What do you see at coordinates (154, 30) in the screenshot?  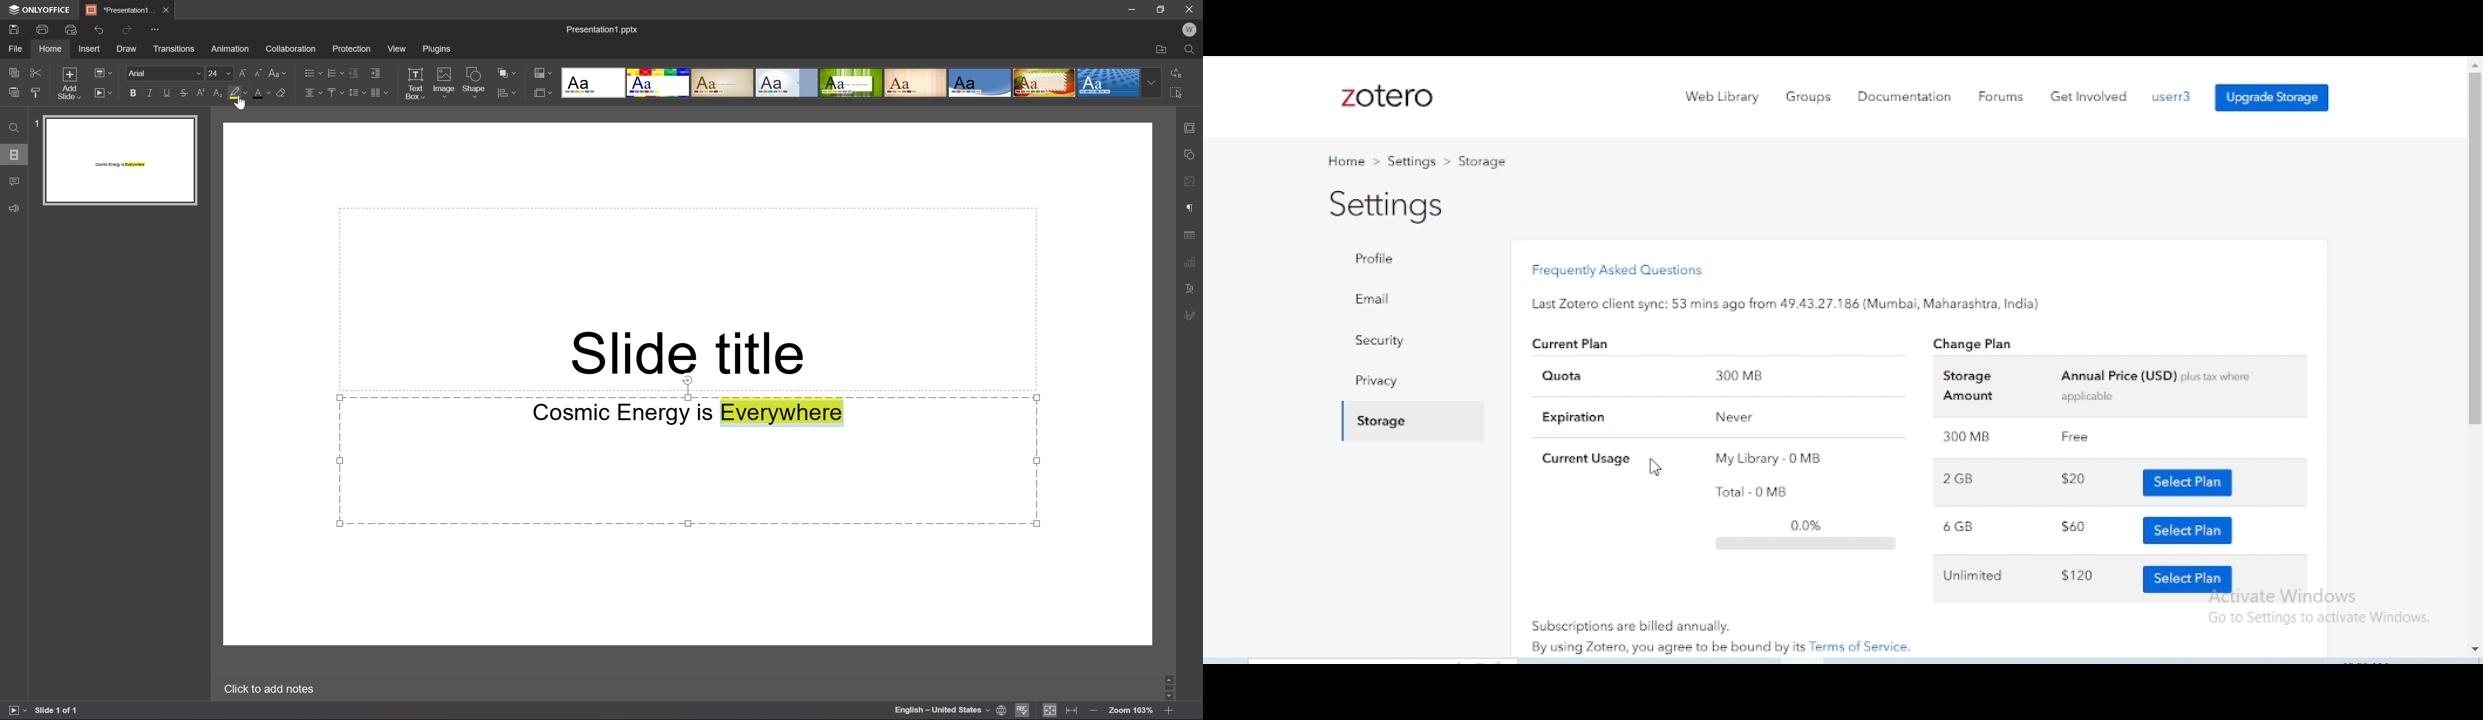 I see `Customize Quick Access Toolbar` at bounding box center [154, 30].